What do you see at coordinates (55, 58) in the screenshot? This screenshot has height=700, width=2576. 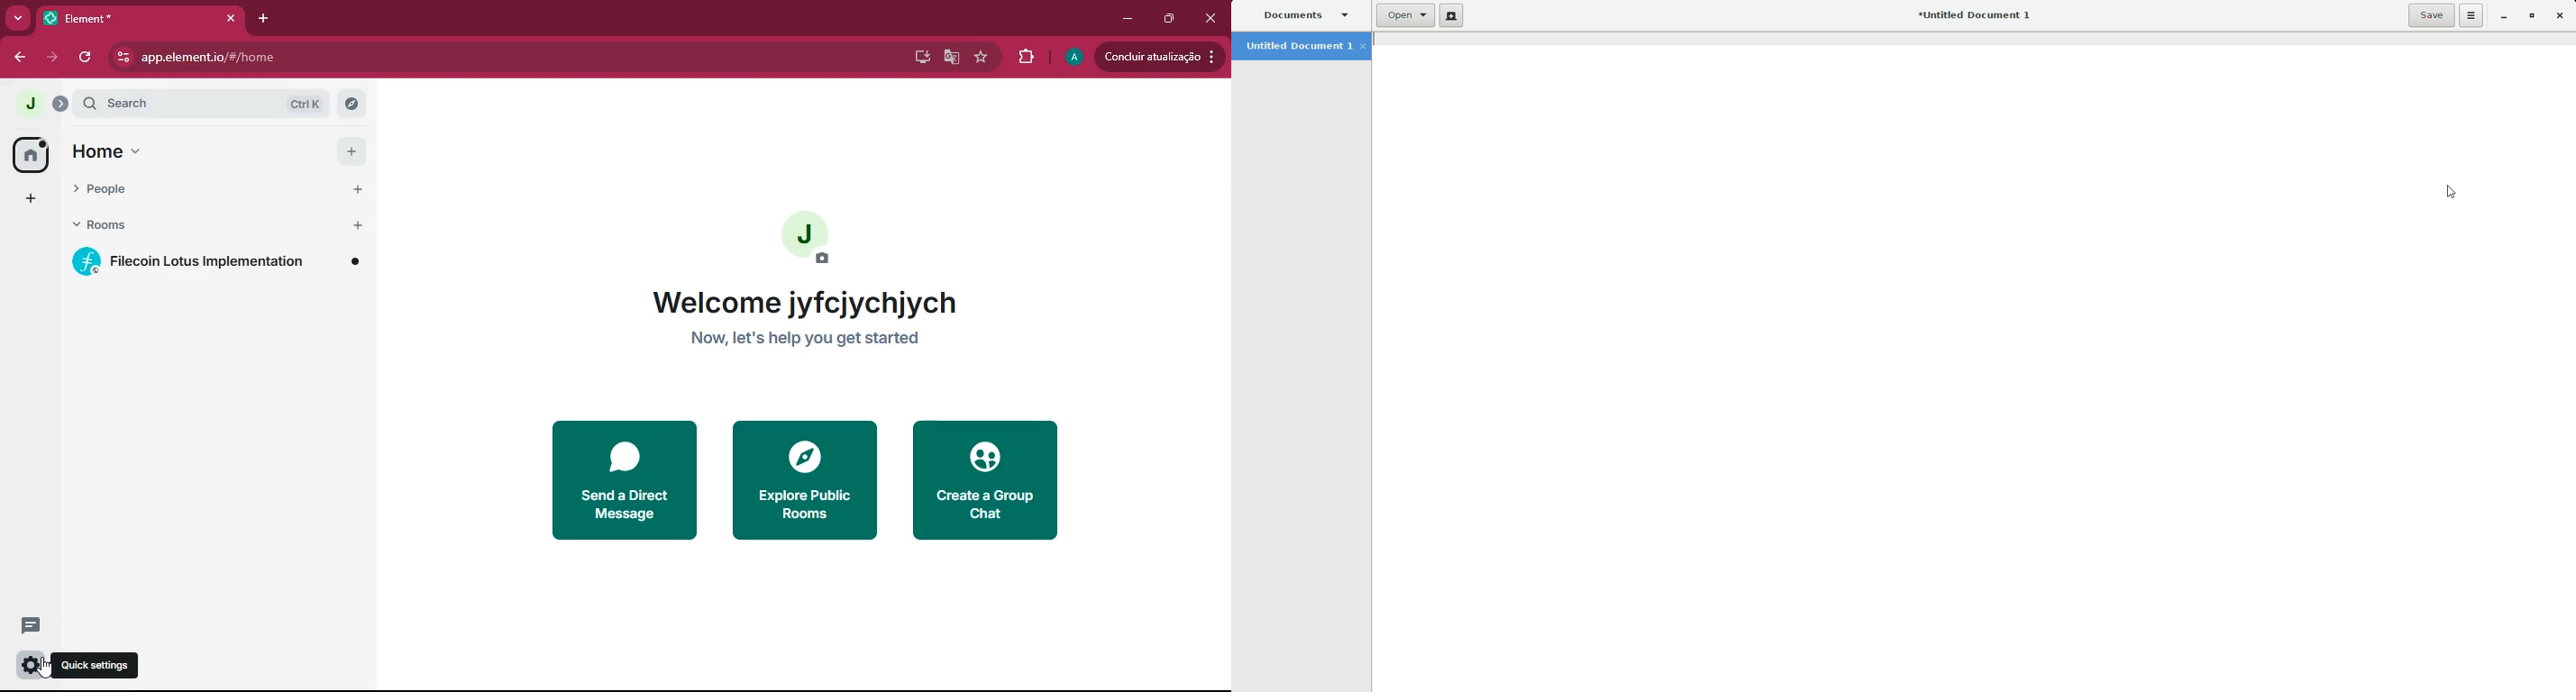 I see `forward` at bounding box center [55, 58].